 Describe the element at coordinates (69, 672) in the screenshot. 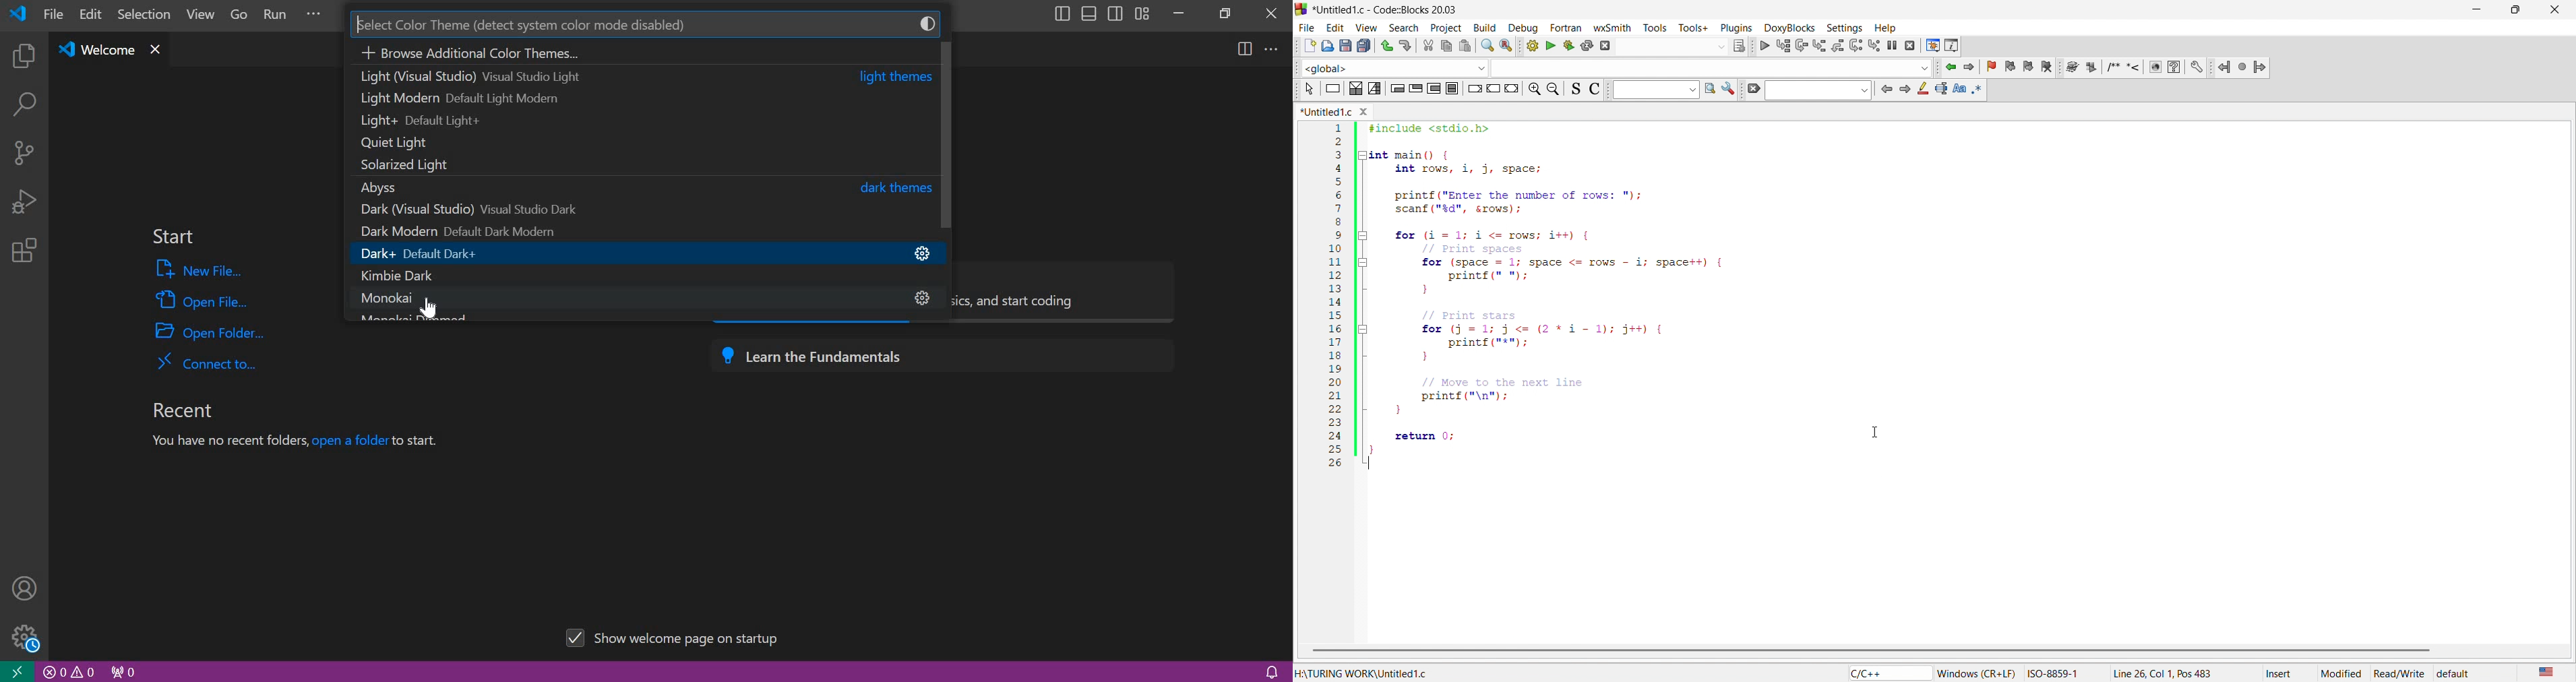

I see `no problems` at that location.